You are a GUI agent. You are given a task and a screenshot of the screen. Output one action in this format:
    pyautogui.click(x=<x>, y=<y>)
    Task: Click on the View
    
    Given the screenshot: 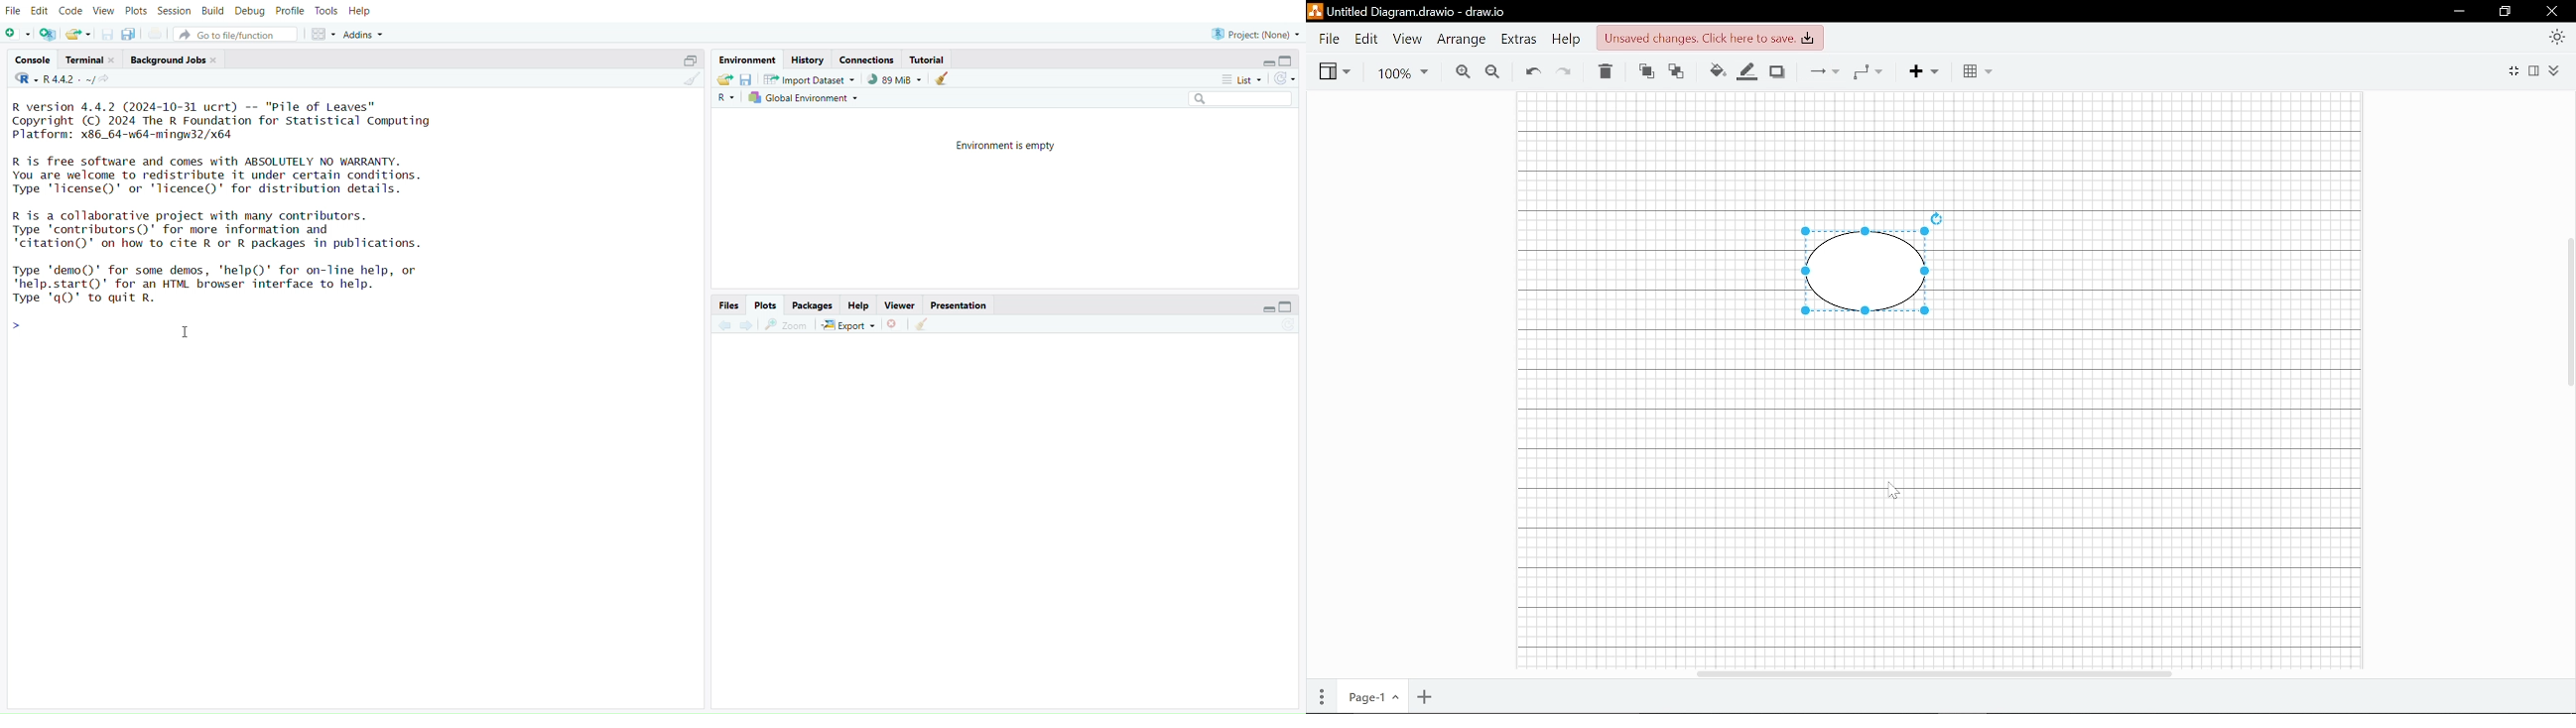 What is the action you would take?
    pyautogui.click(x=1407, y=40)
    